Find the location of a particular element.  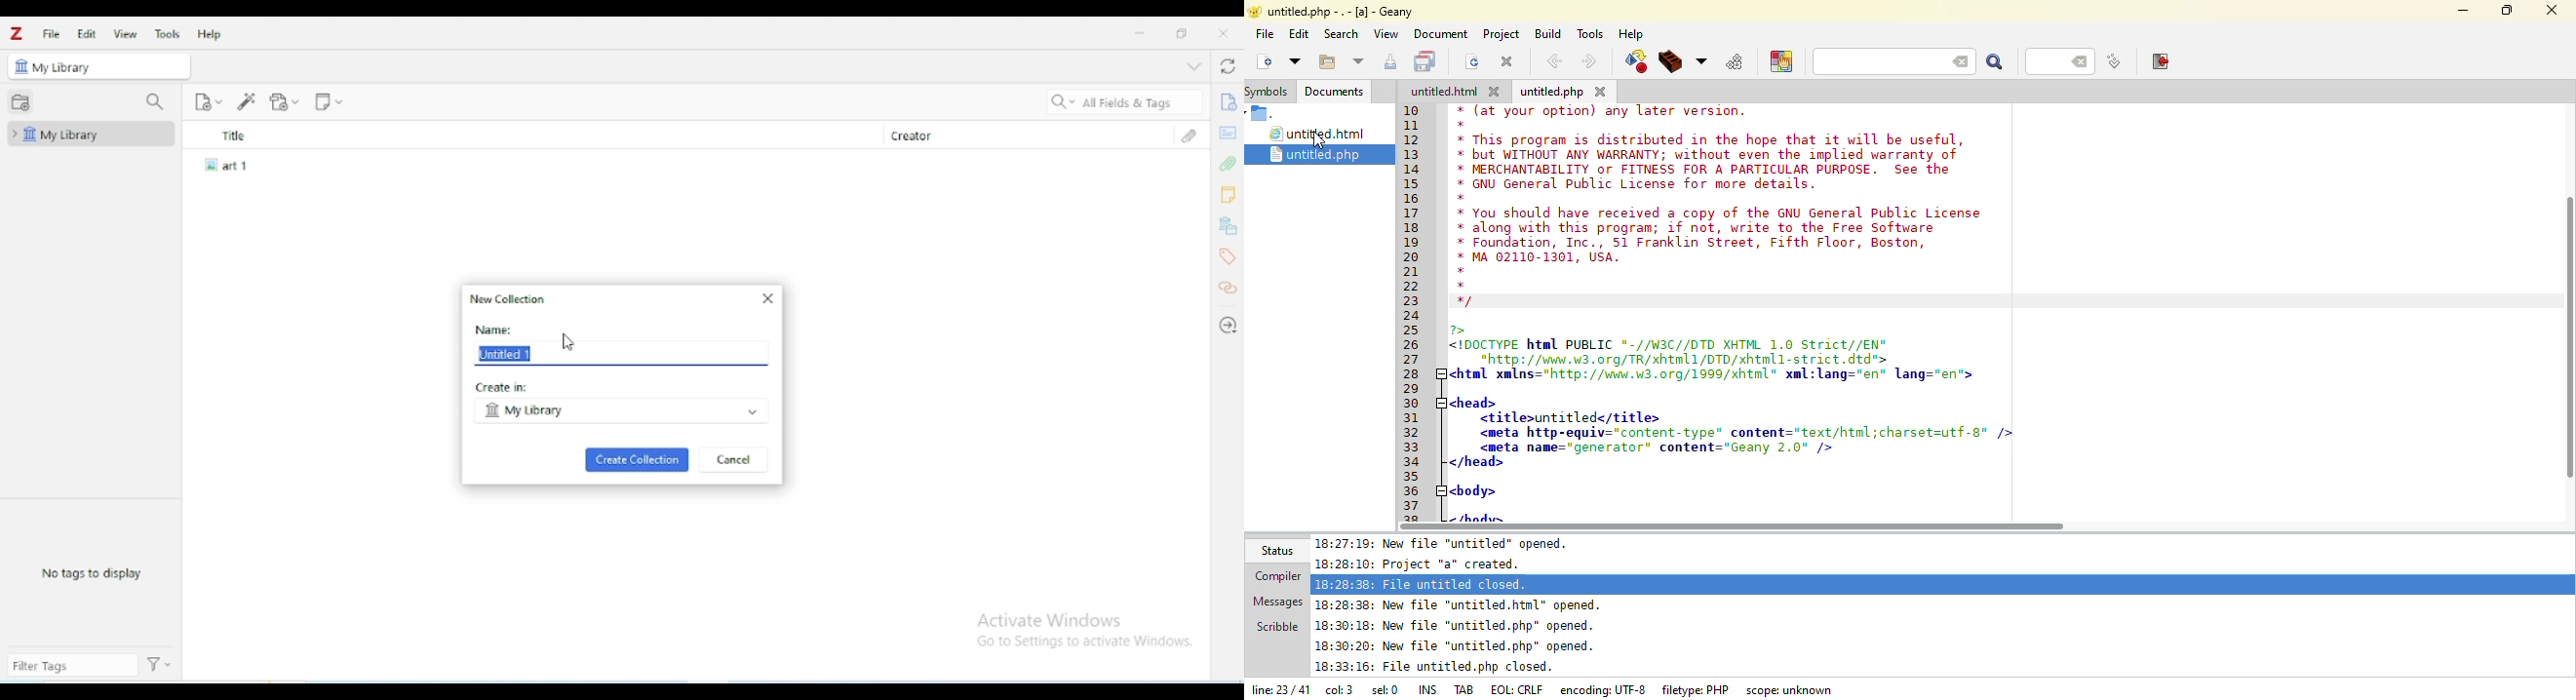

attachments is located at coordinates (1189, 135).